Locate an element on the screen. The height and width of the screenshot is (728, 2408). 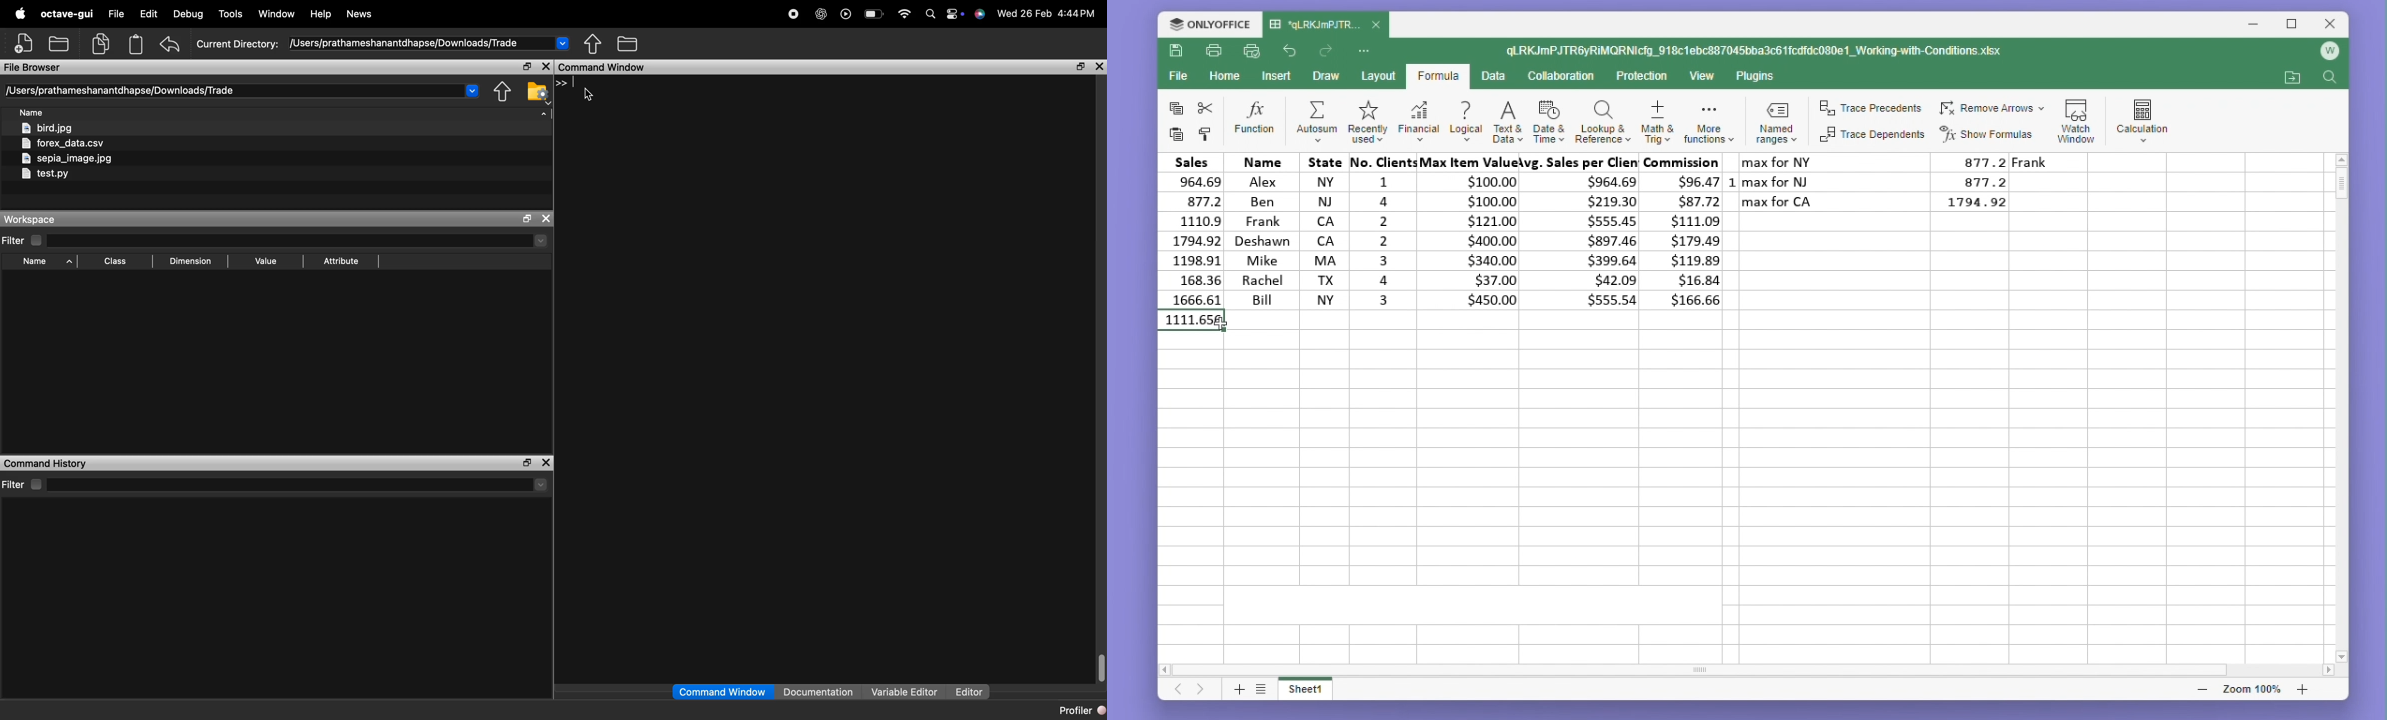
folder settings is located at coordinates (538, 92).